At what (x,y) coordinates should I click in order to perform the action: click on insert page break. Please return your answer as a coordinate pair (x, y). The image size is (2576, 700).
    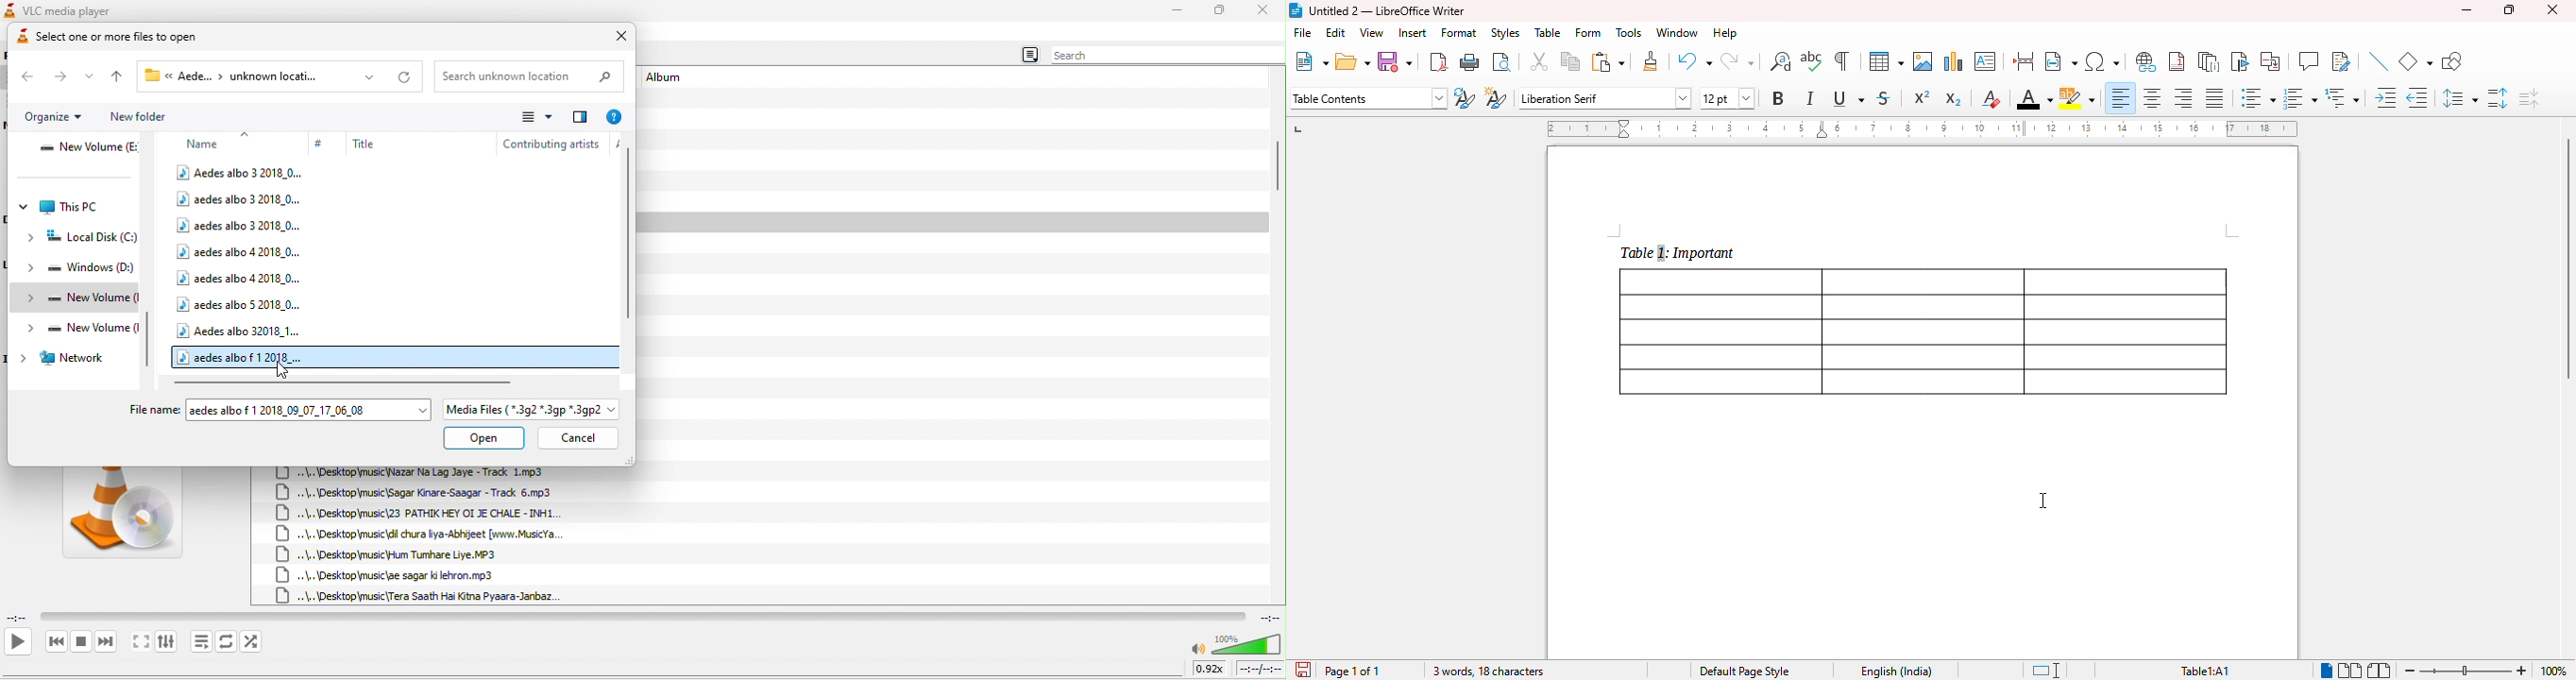
    Looking at the image, I should click on (2023, 60).